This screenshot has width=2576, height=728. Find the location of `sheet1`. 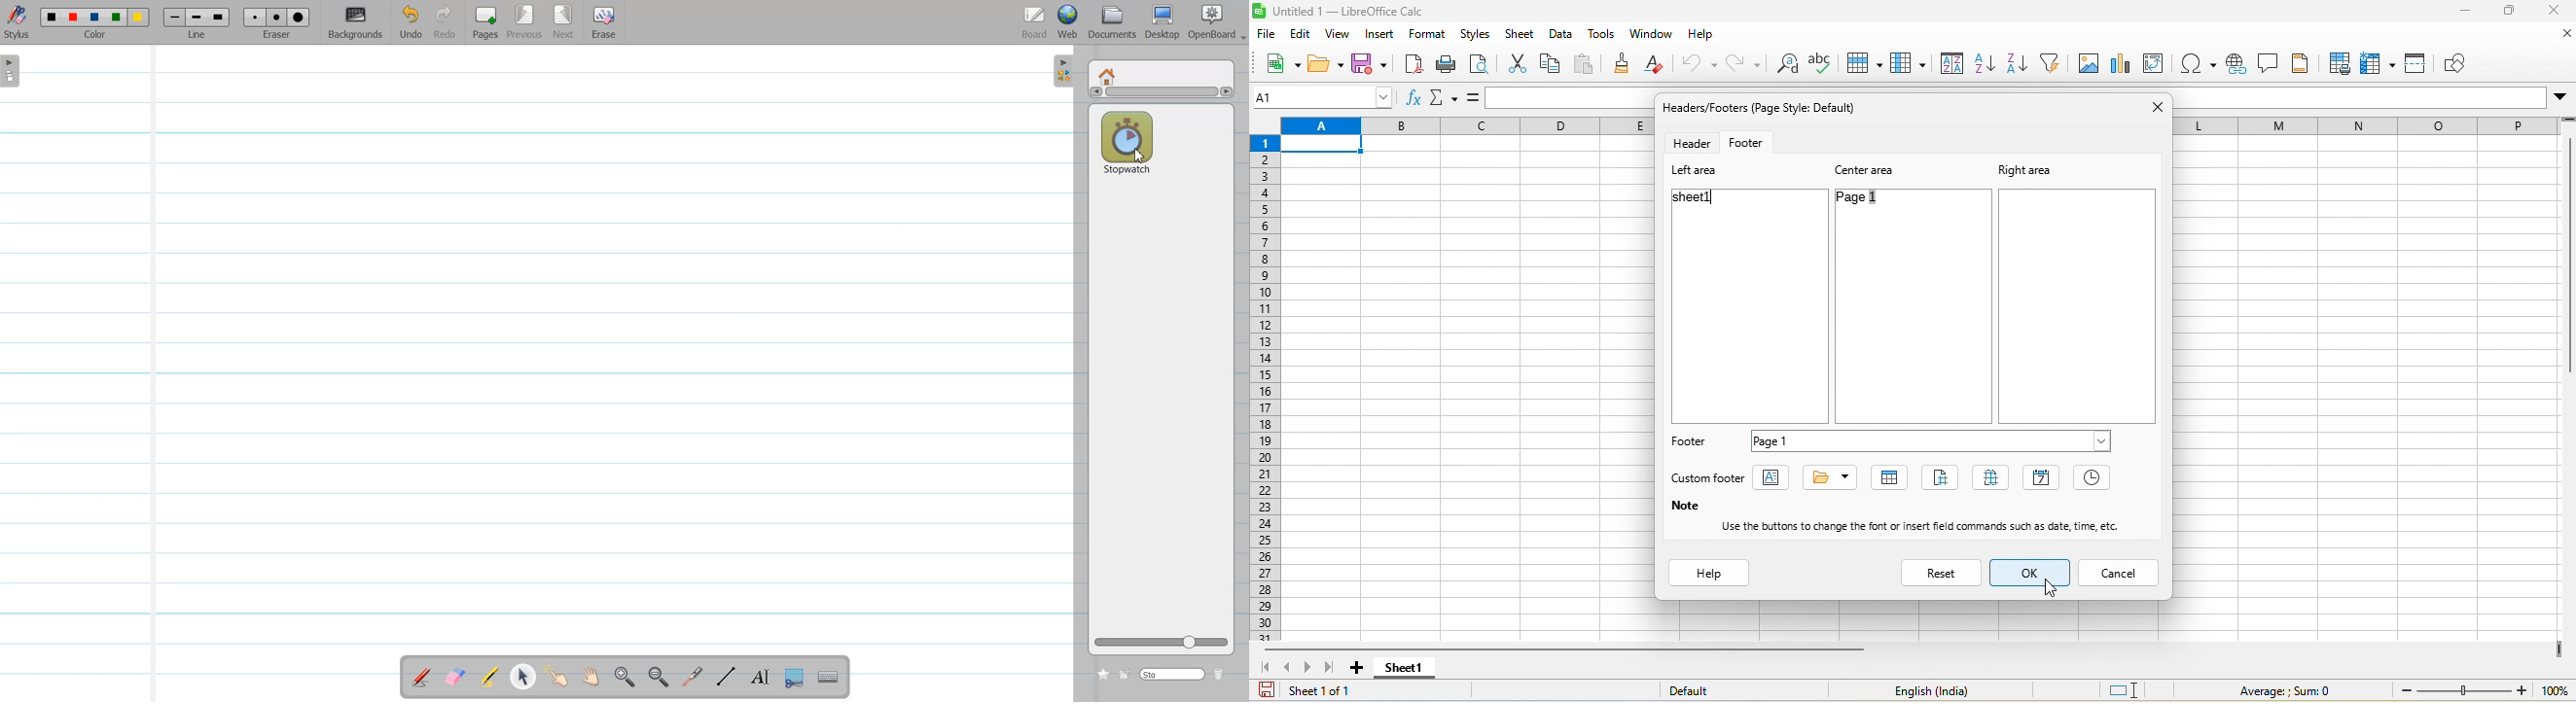

sheet1 is located at coordinates (1699, 198).